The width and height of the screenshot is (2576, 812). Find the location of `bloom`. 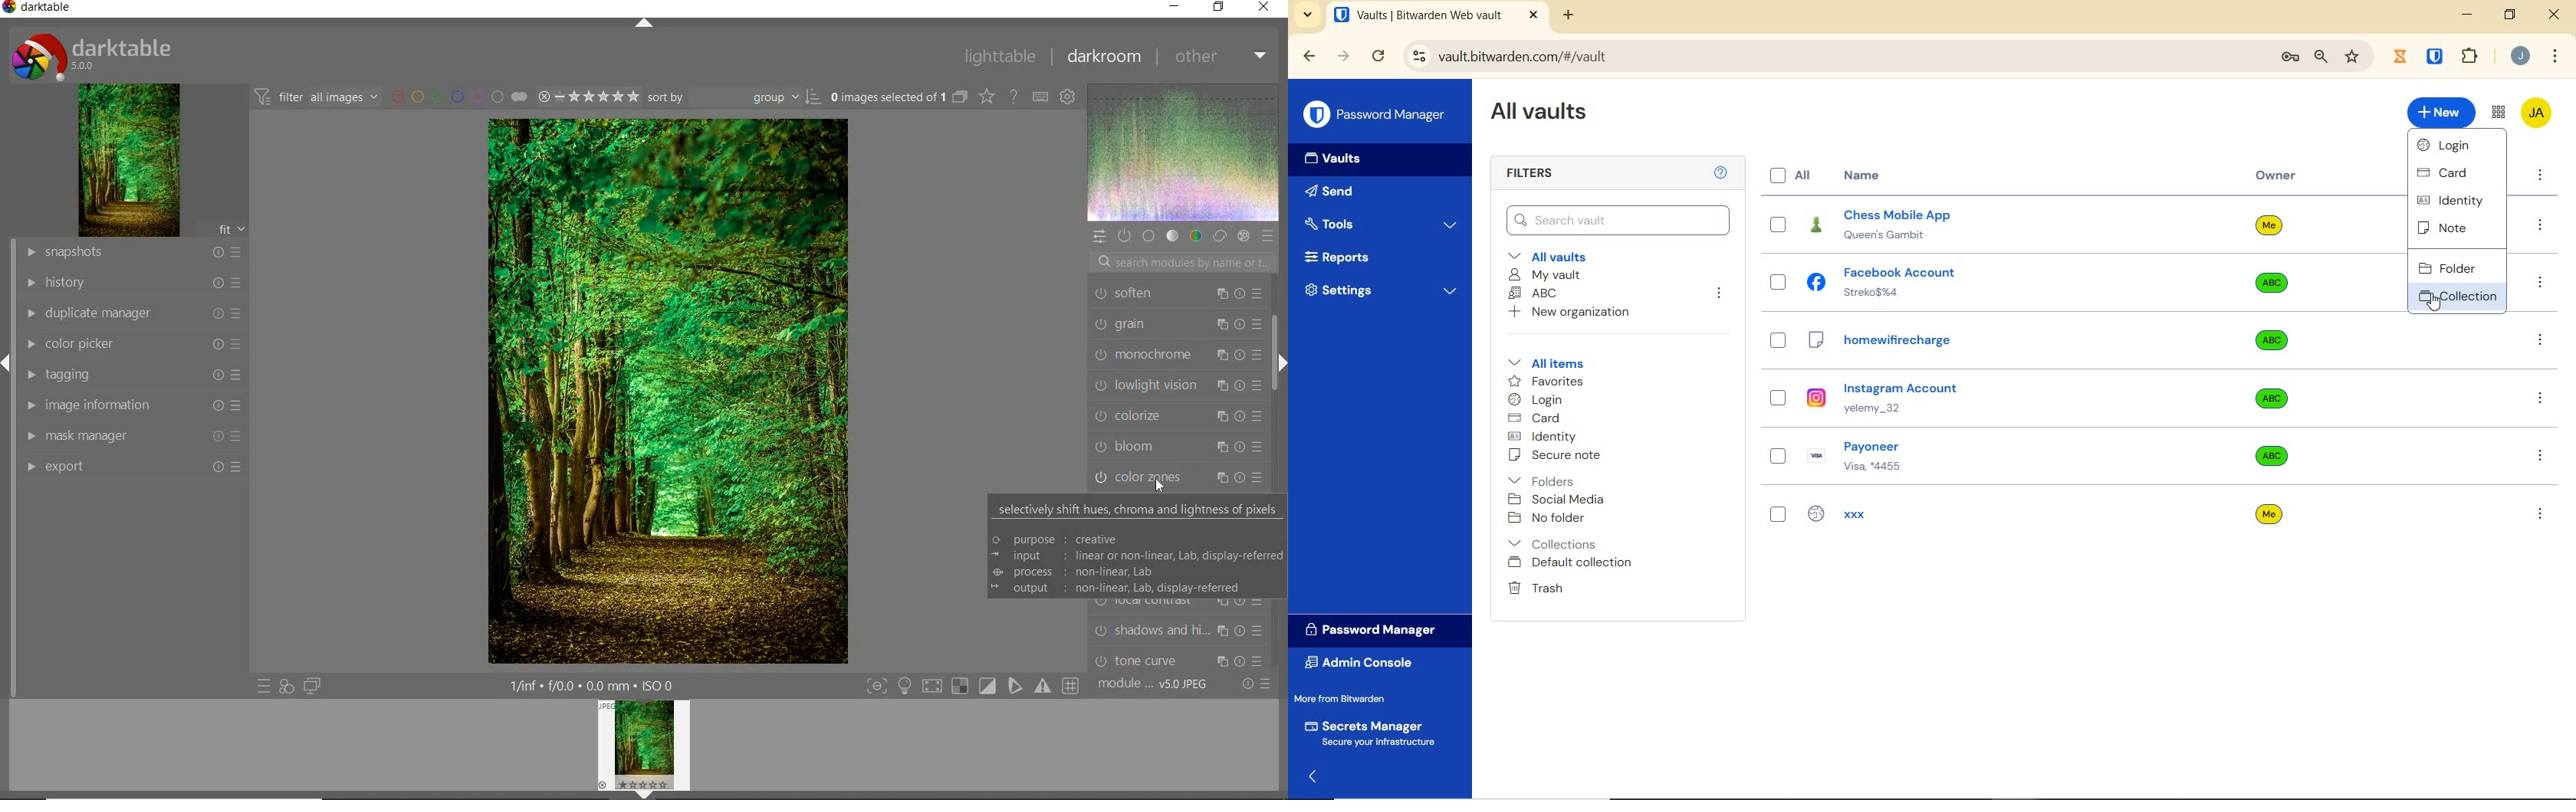

bloom is located at coordinates (1179, 446).